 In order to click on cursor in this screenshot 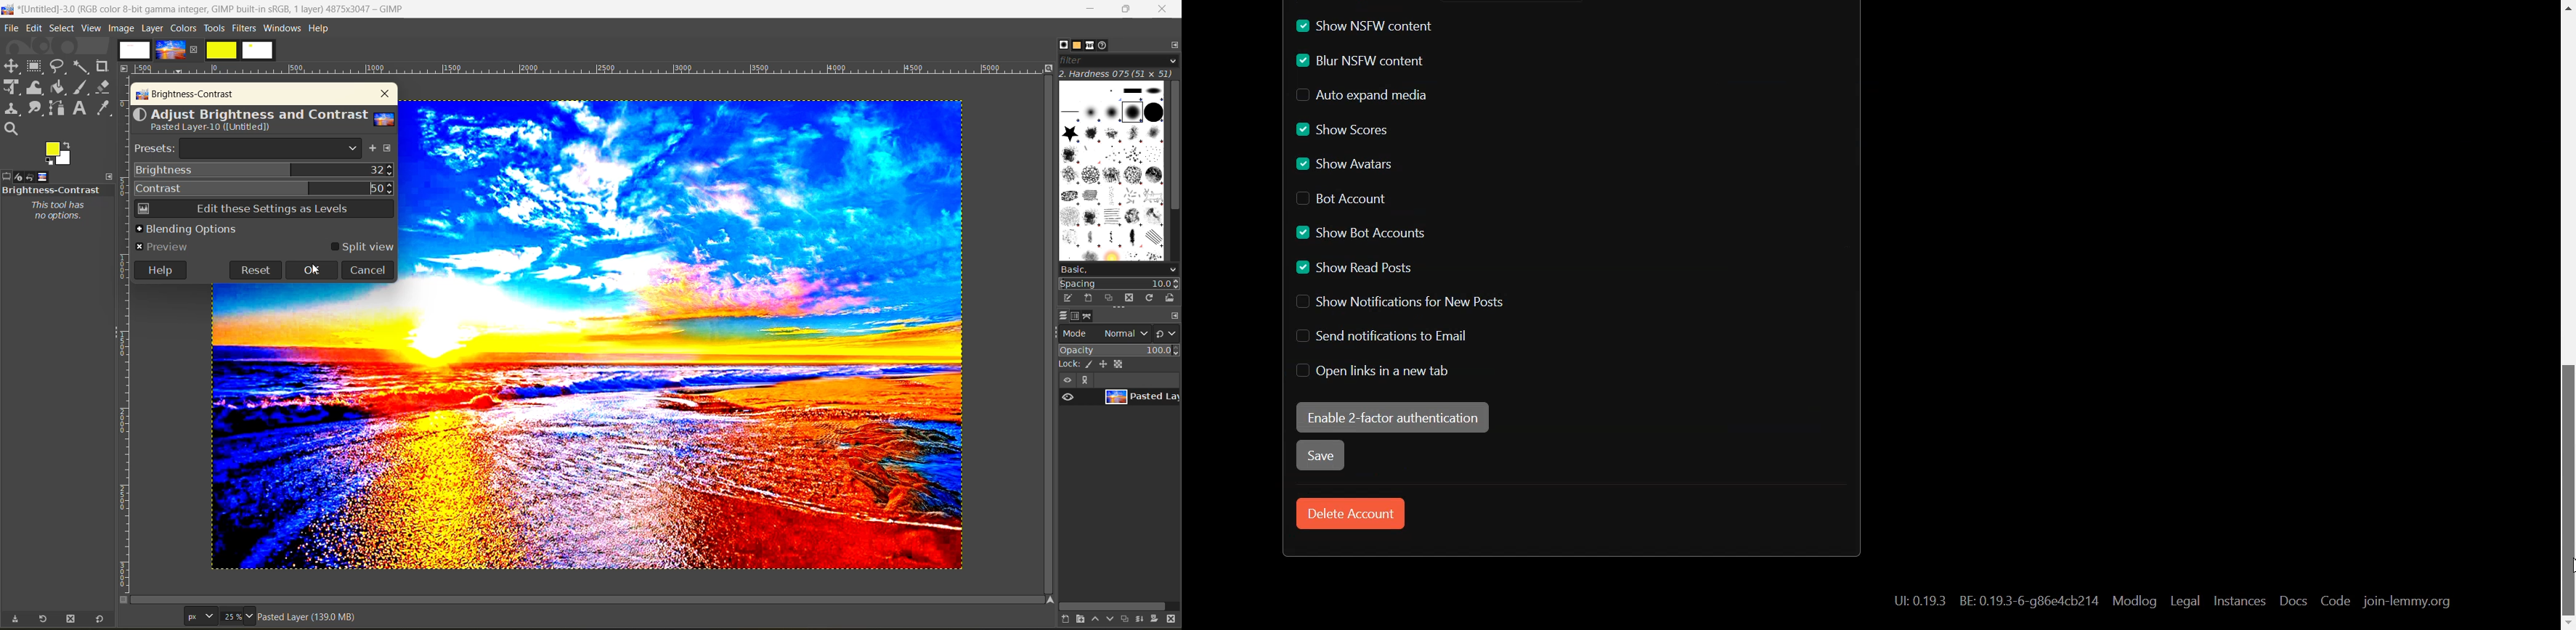, I will do `click(2567, 570)`.